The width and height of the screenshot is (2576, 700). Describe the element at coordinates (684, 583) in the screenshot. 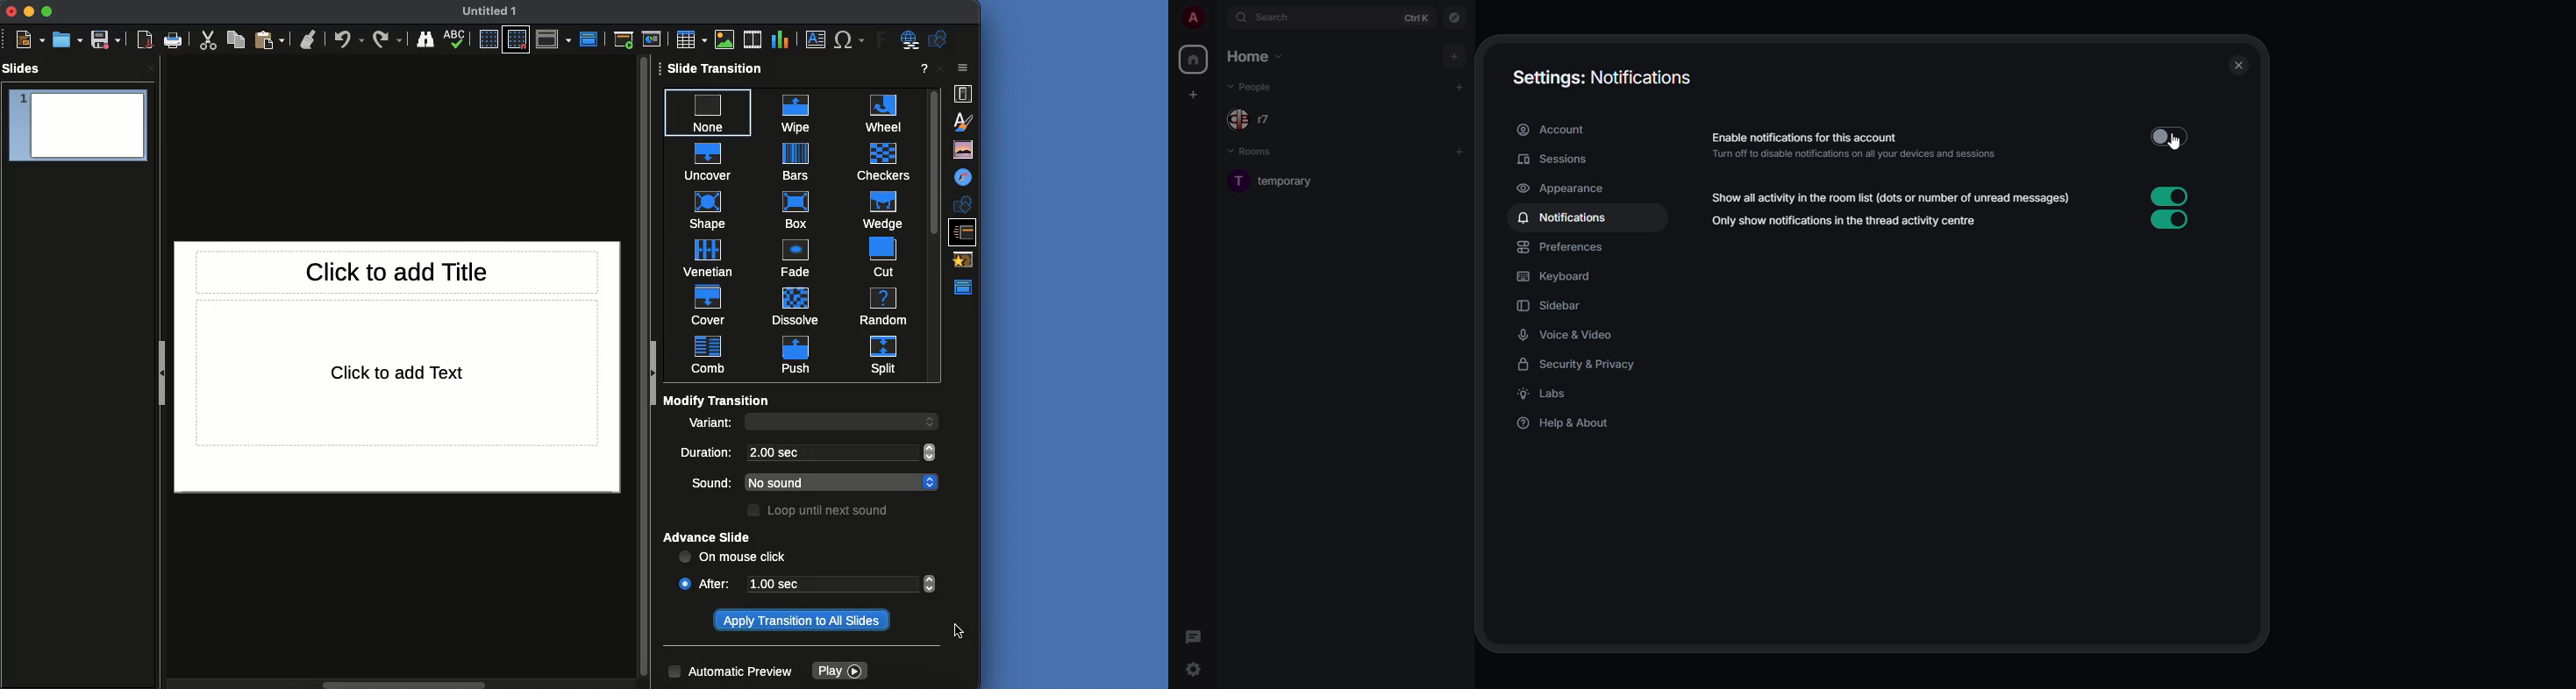

I see `Clicked` at that location.